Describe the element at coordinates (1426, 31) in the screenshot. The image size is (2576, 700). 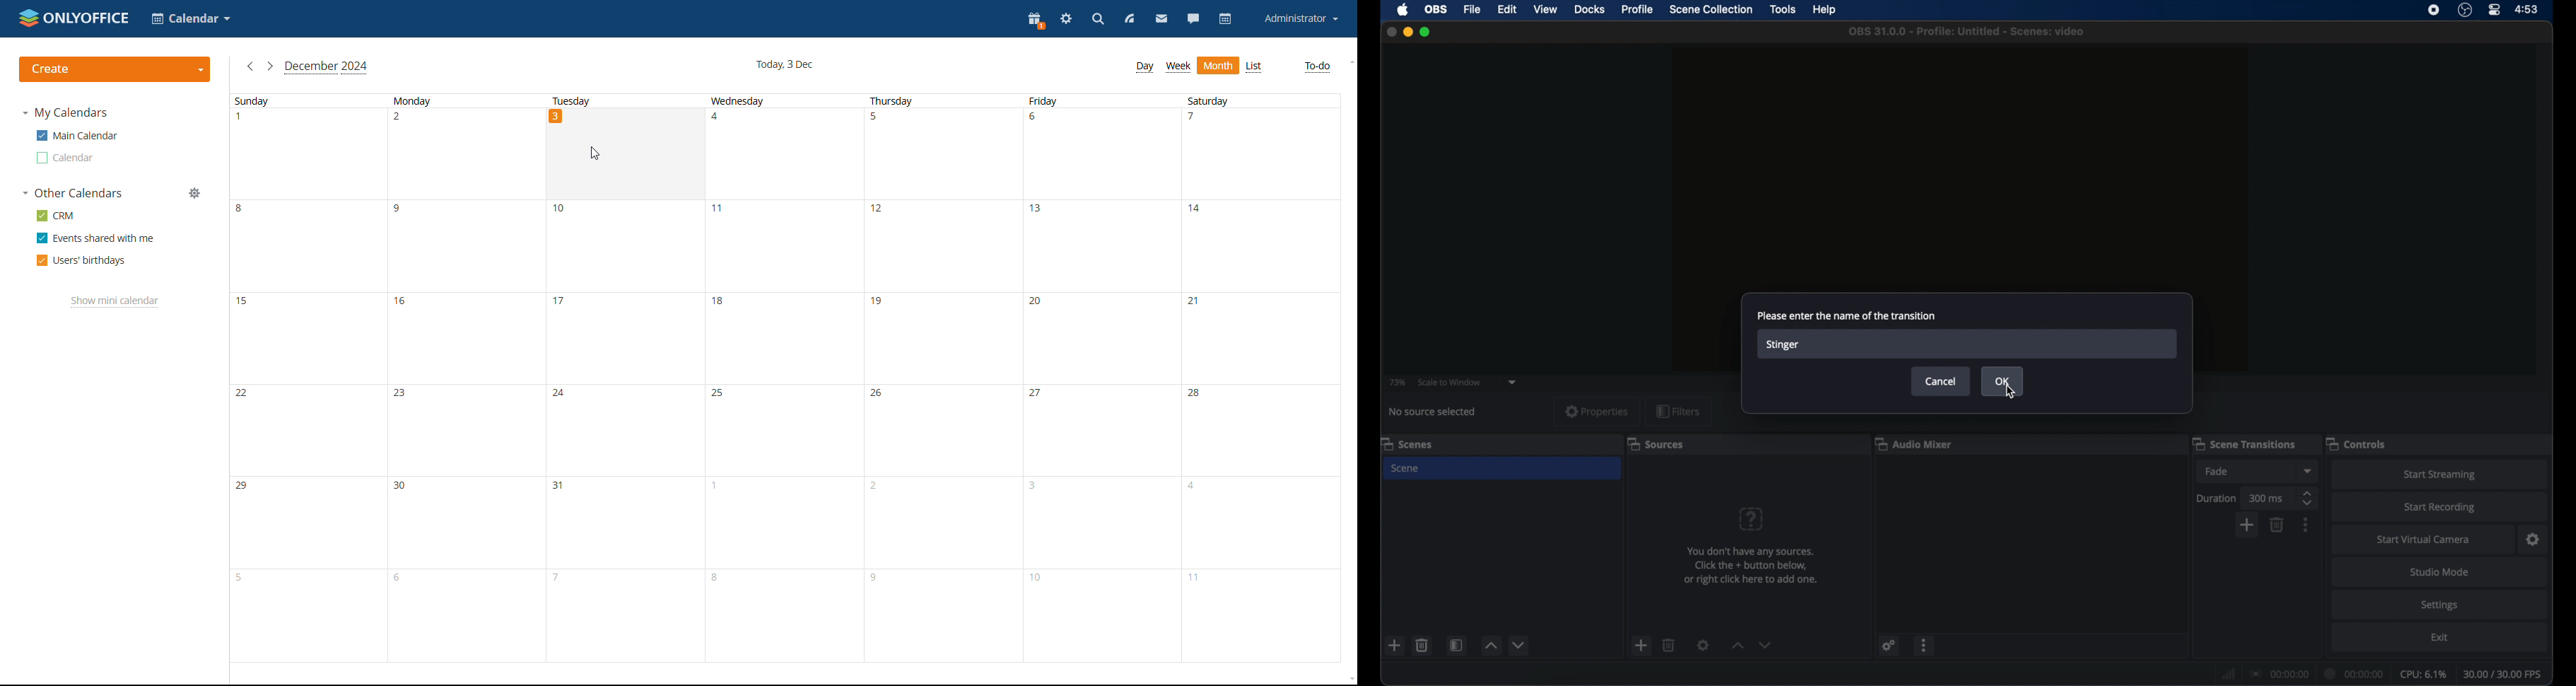
I see `maximize` at that location.